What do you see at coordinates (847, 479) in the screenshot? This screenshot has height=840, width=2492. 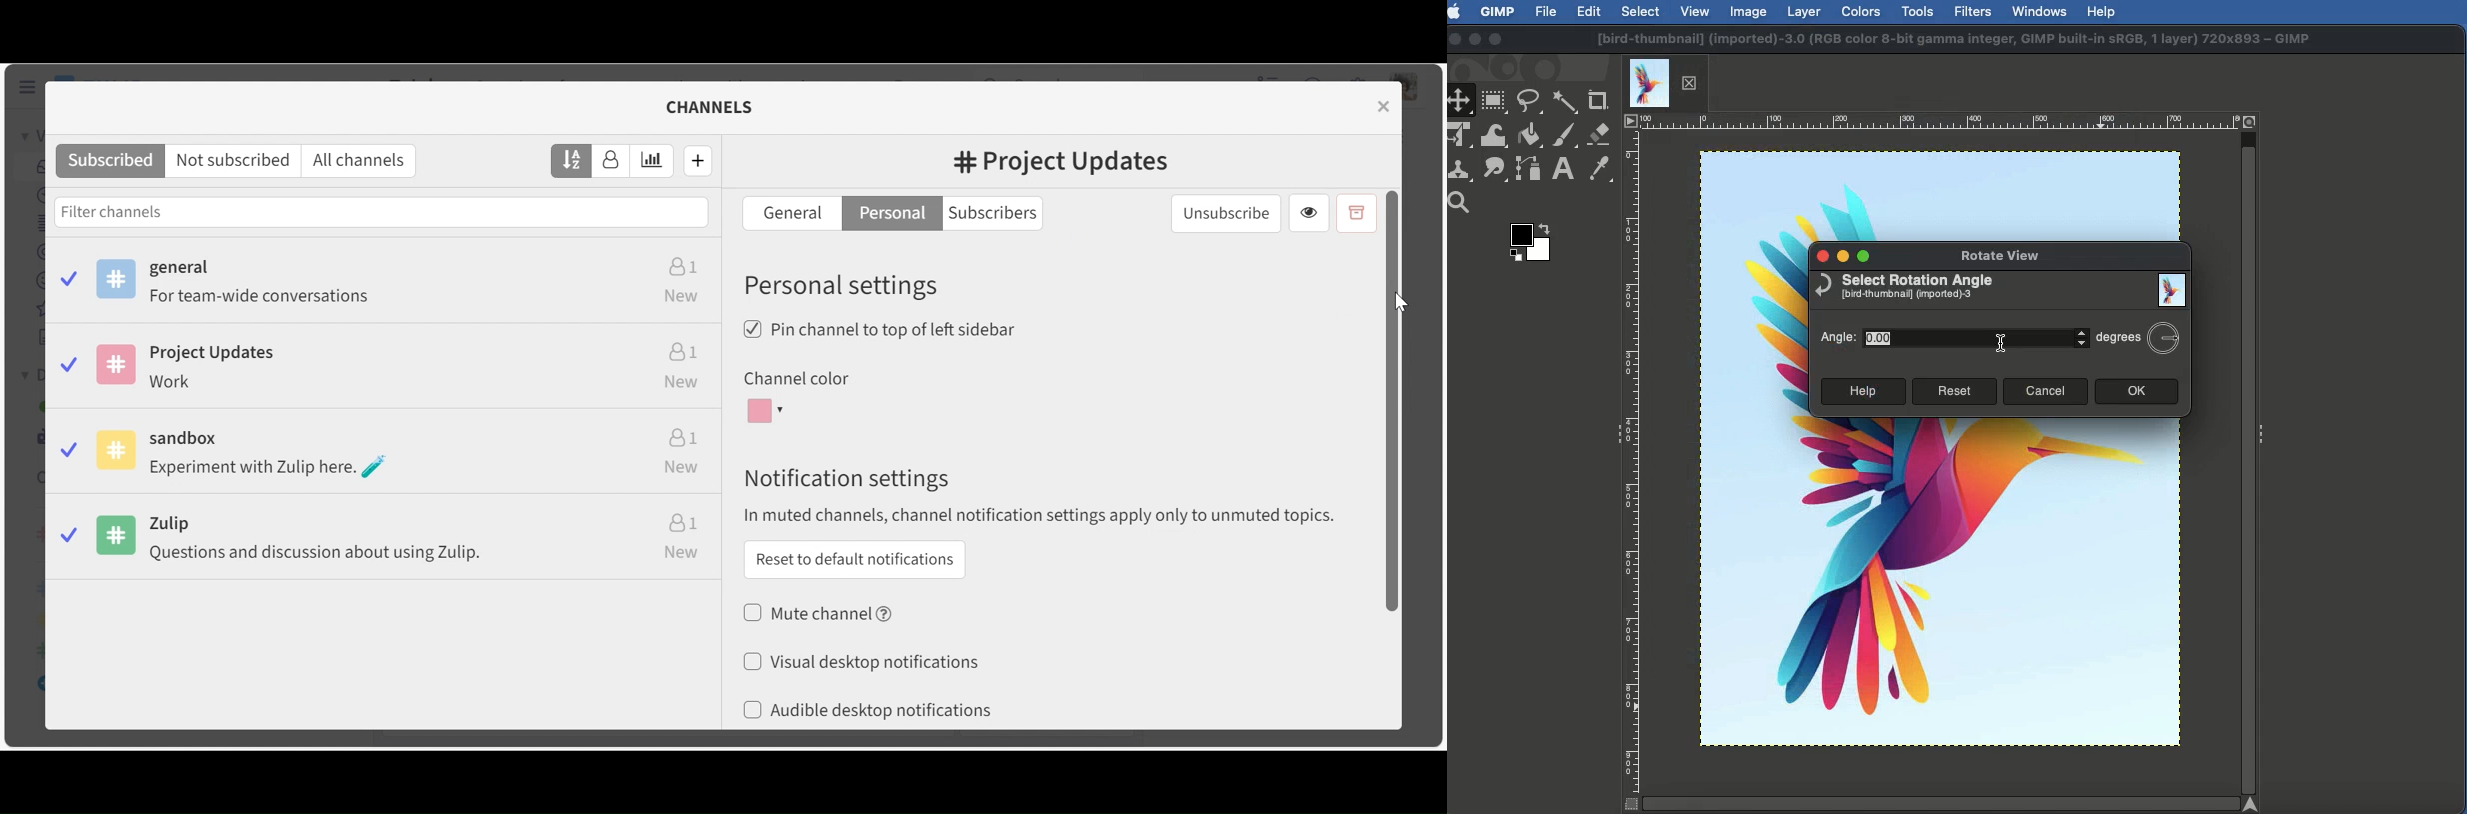 I see `Notification settings` at bounding box center [847, 479].